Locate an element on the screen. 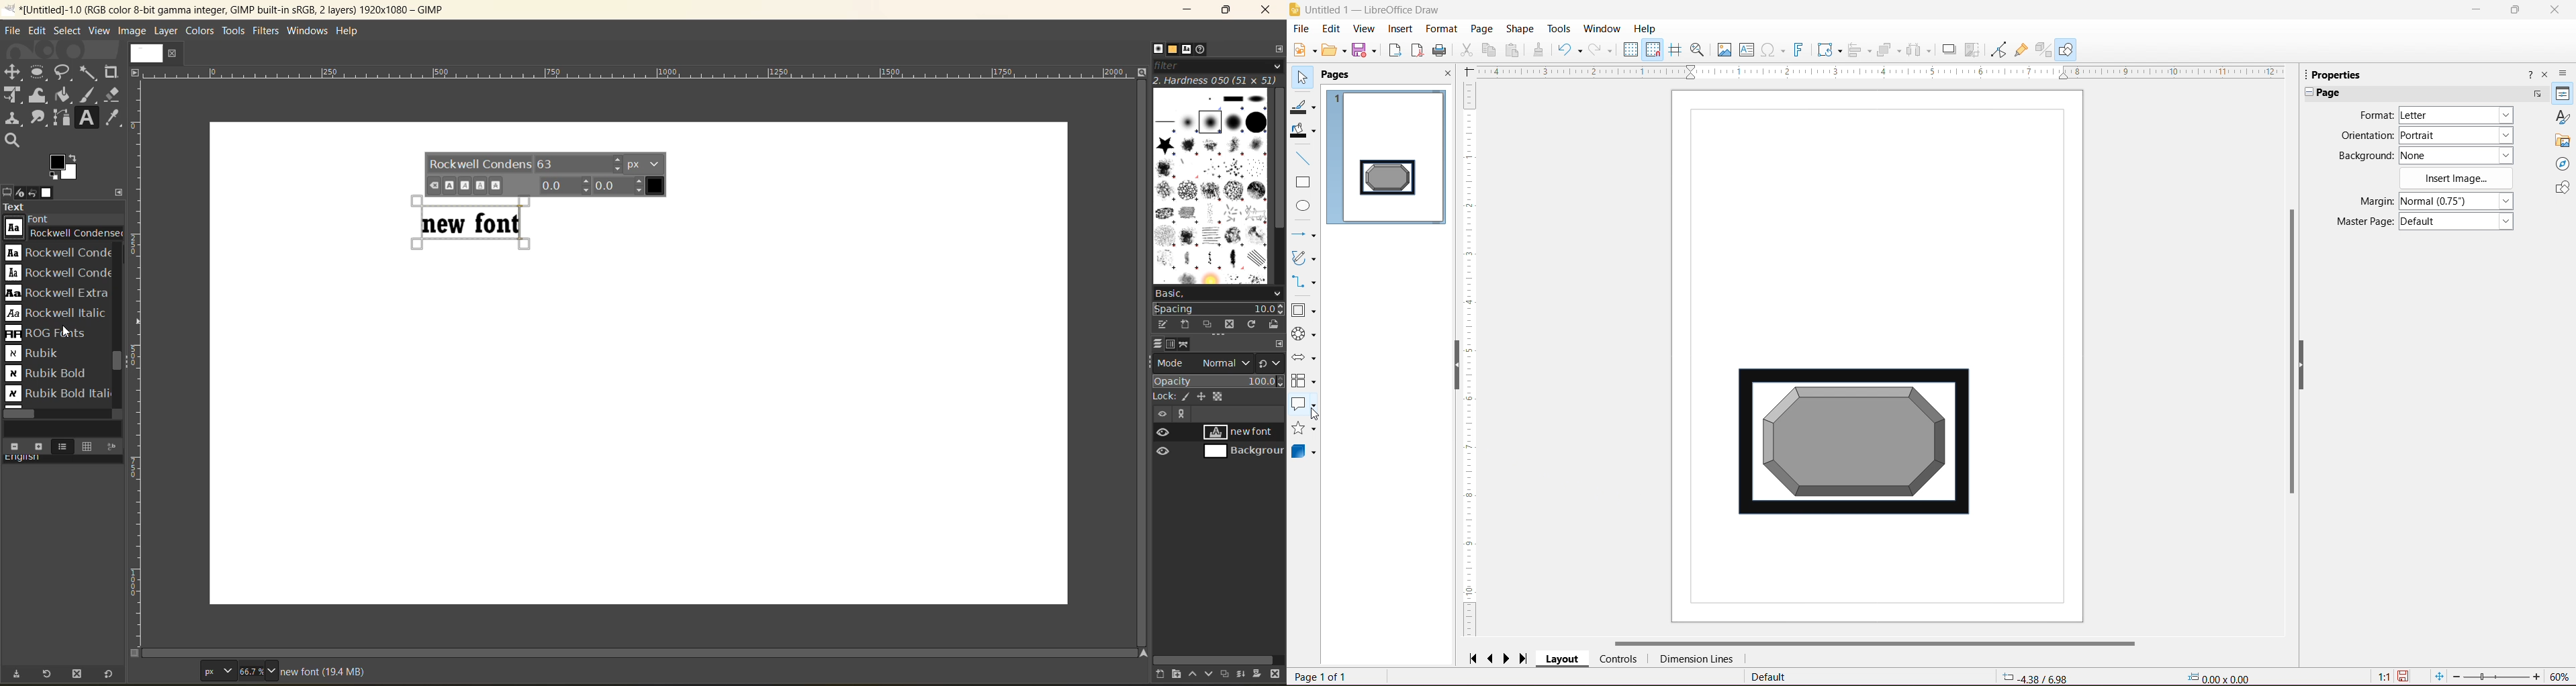 Image resolution: width=2576 pixels, height=700 pixels. horizontal scroll bar is located at coordinates (1215, 660).